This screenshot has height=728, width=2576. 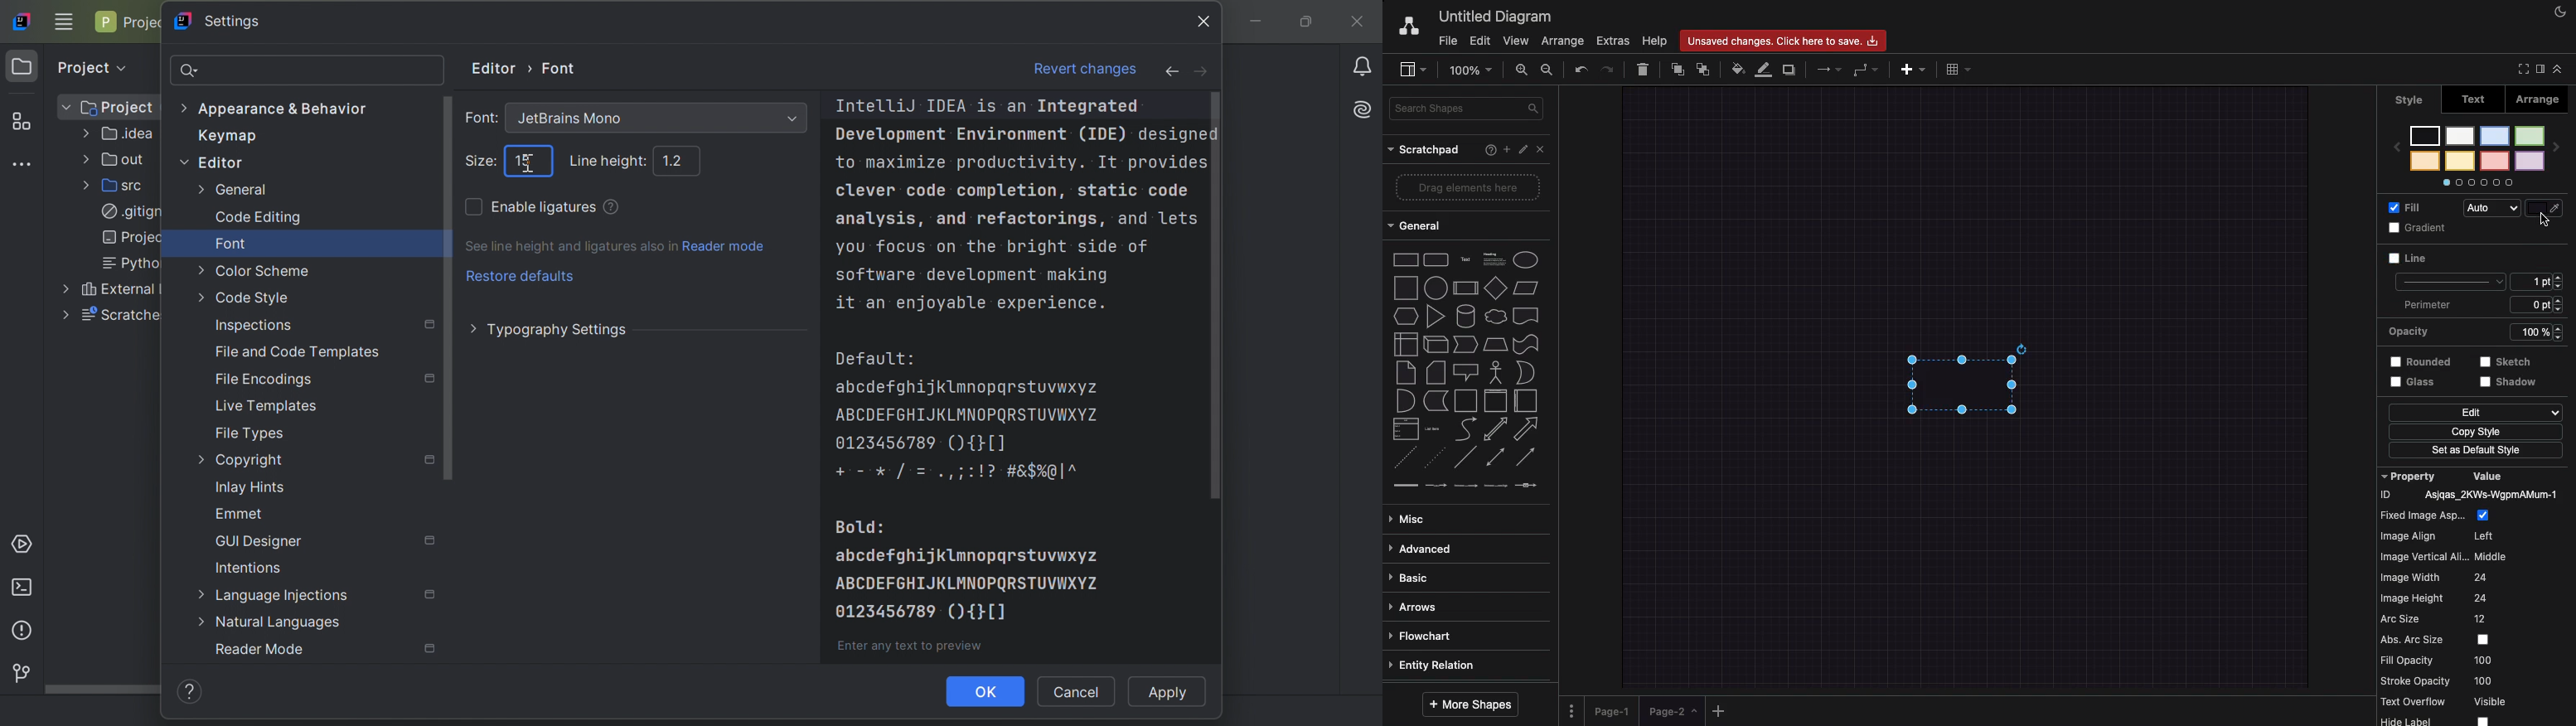 What do you see at coordinates (2541, 294) in the screenshot?
I see `Size` at bounding box center [2541, 294].